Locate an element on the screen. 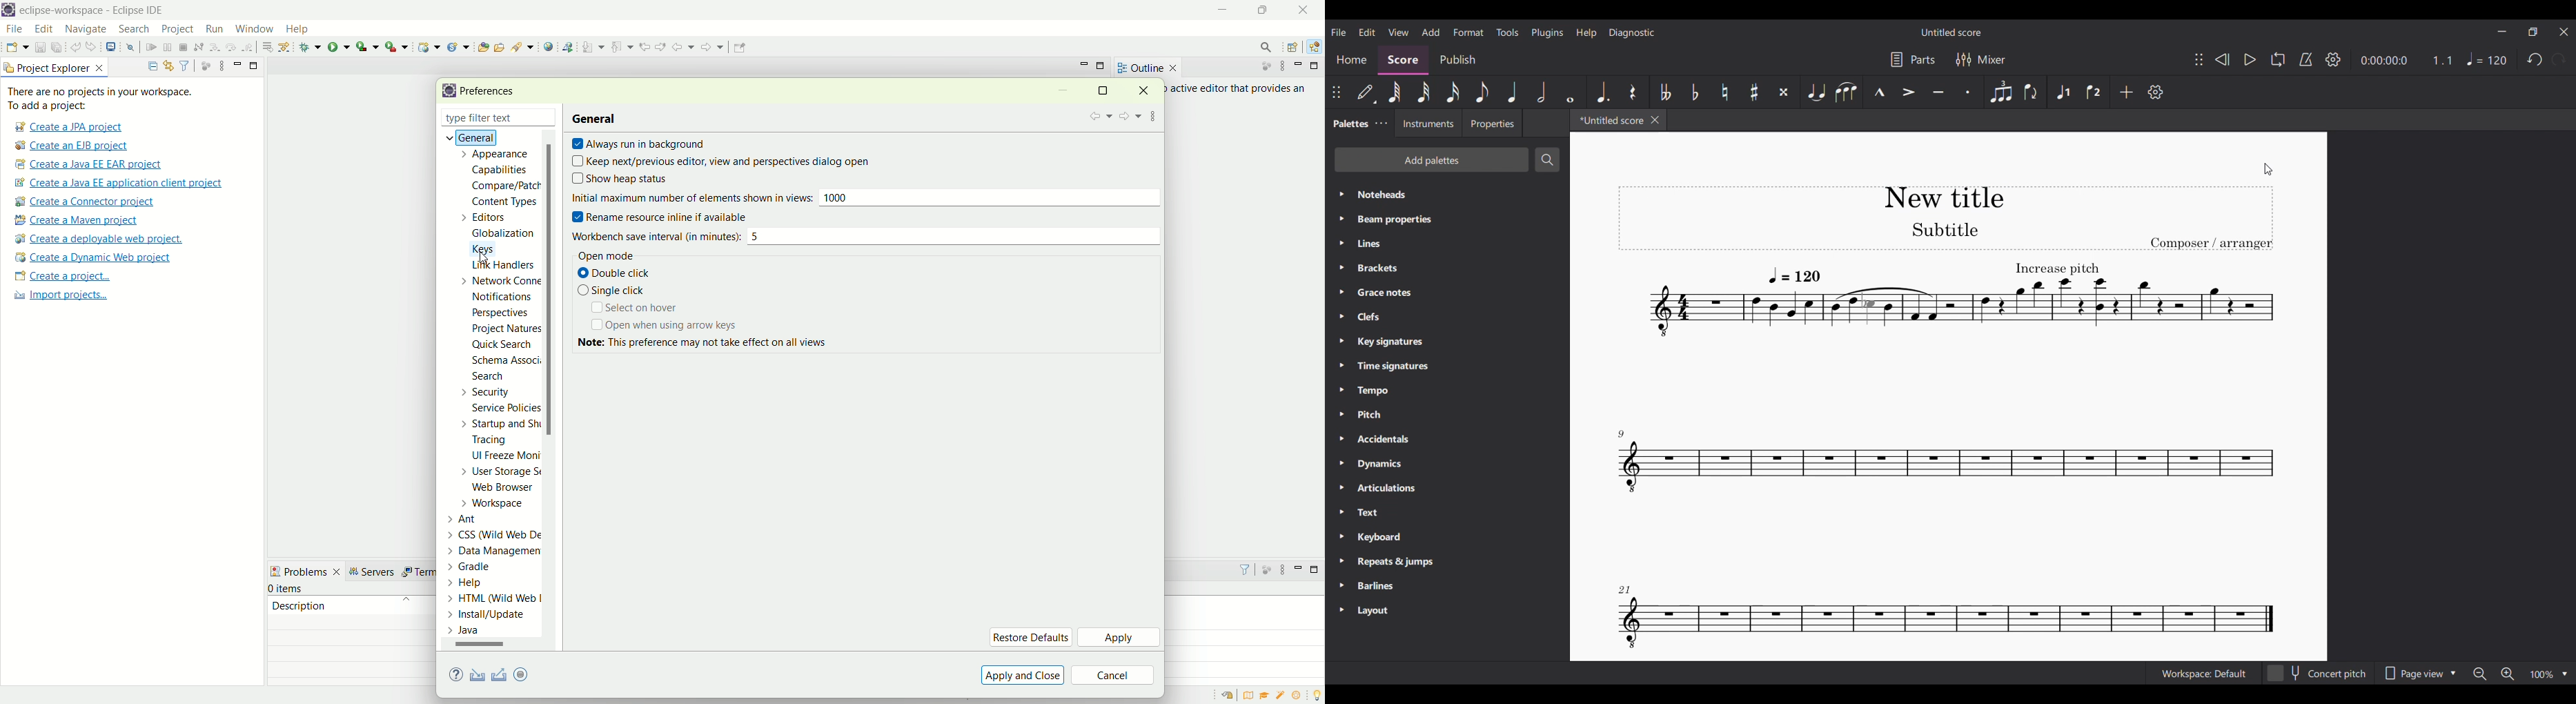 This screenshot has height=728, width=2576. show heap status is located at coordinates (645, 179).